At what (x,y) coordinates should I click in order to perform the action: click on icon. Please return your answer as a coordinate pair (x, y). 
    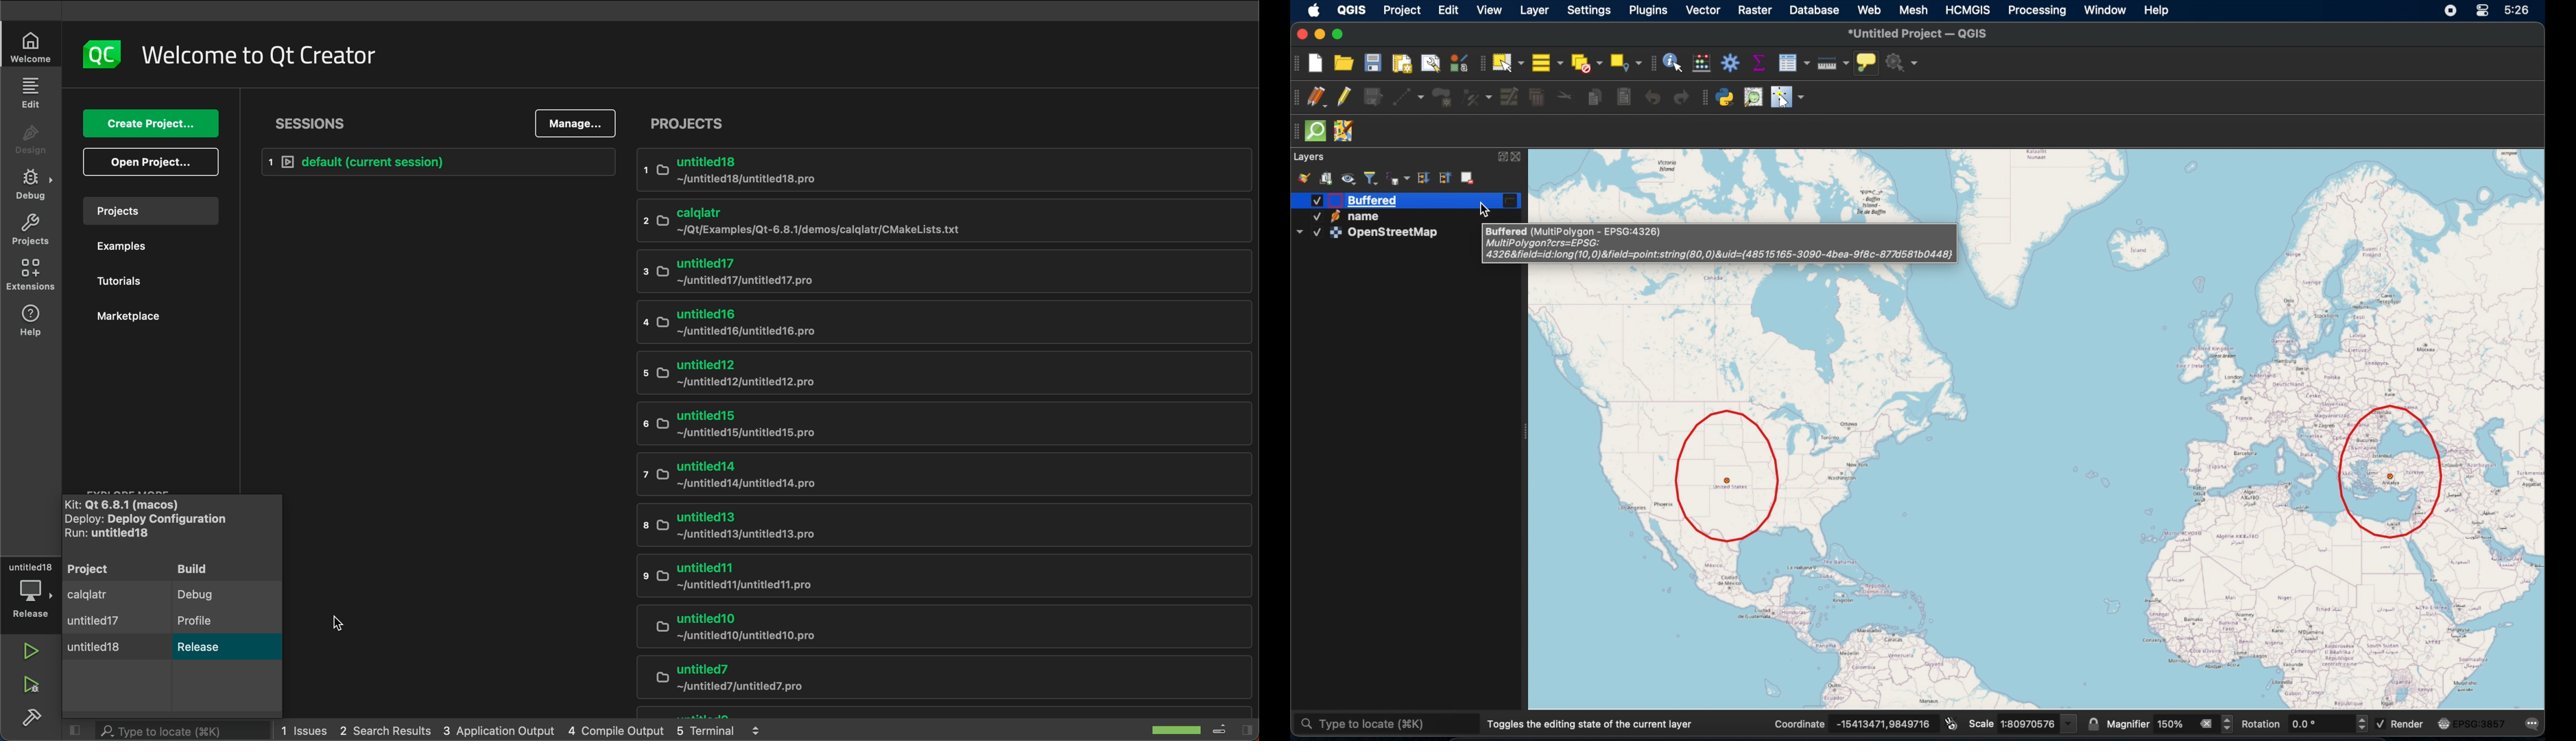
    Looking at the image, I should click on (2442, 724).